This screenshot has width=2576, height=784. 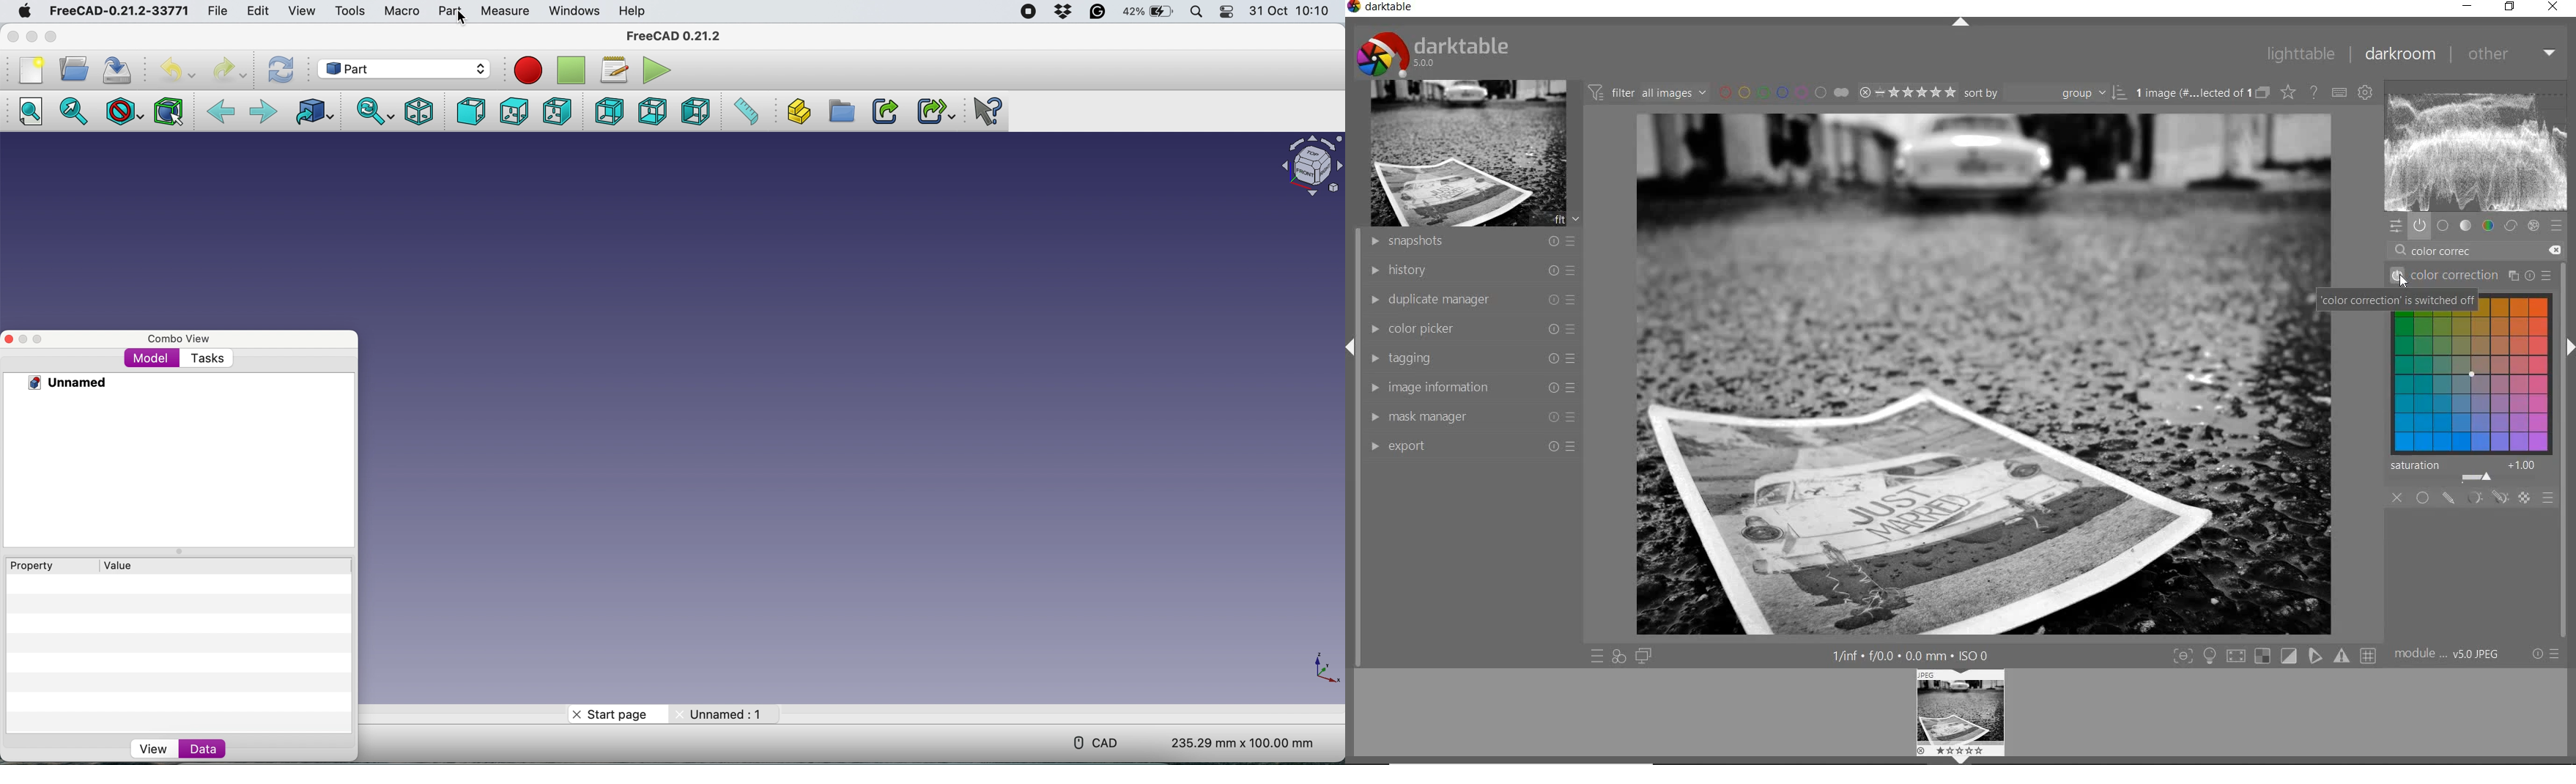 What do you see at coordinates (152, 750) in the screenshot?
I see `View` at bounding box center [152, 750].